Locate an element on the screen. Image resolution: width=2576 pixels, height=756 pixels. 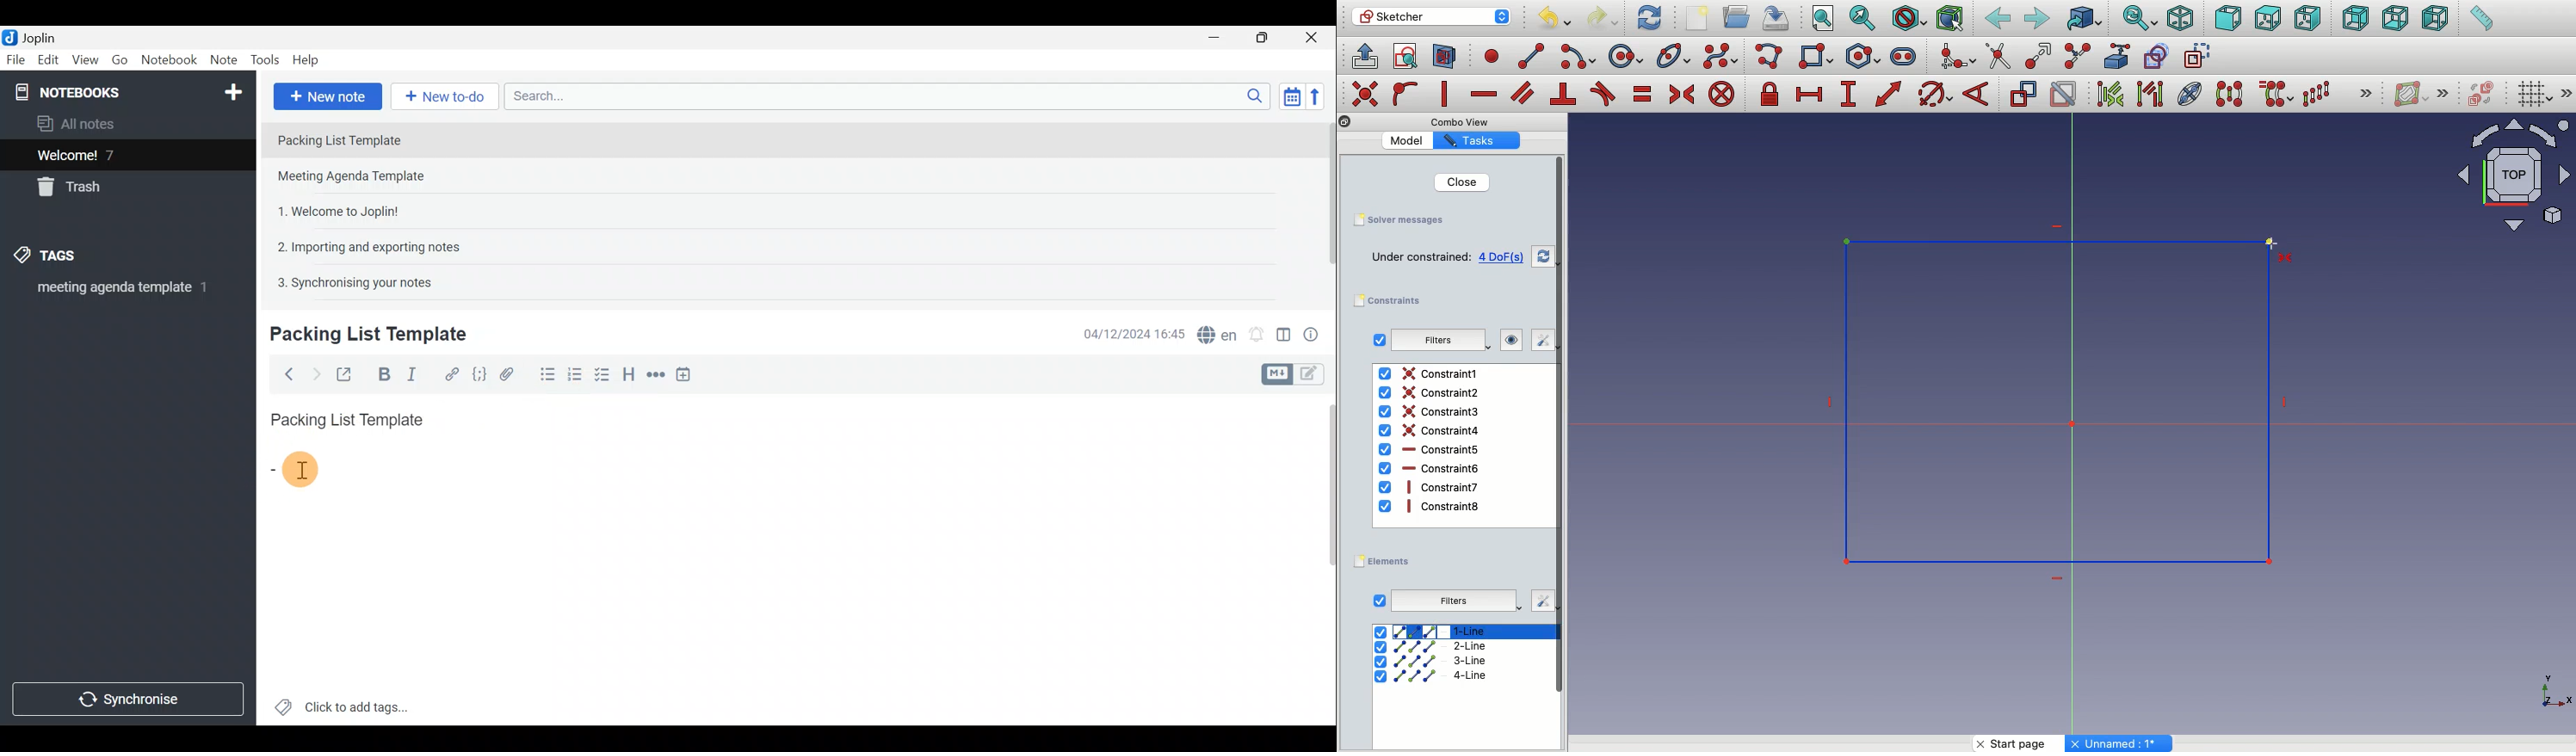
Redo is located at coordinates (1605, 18).